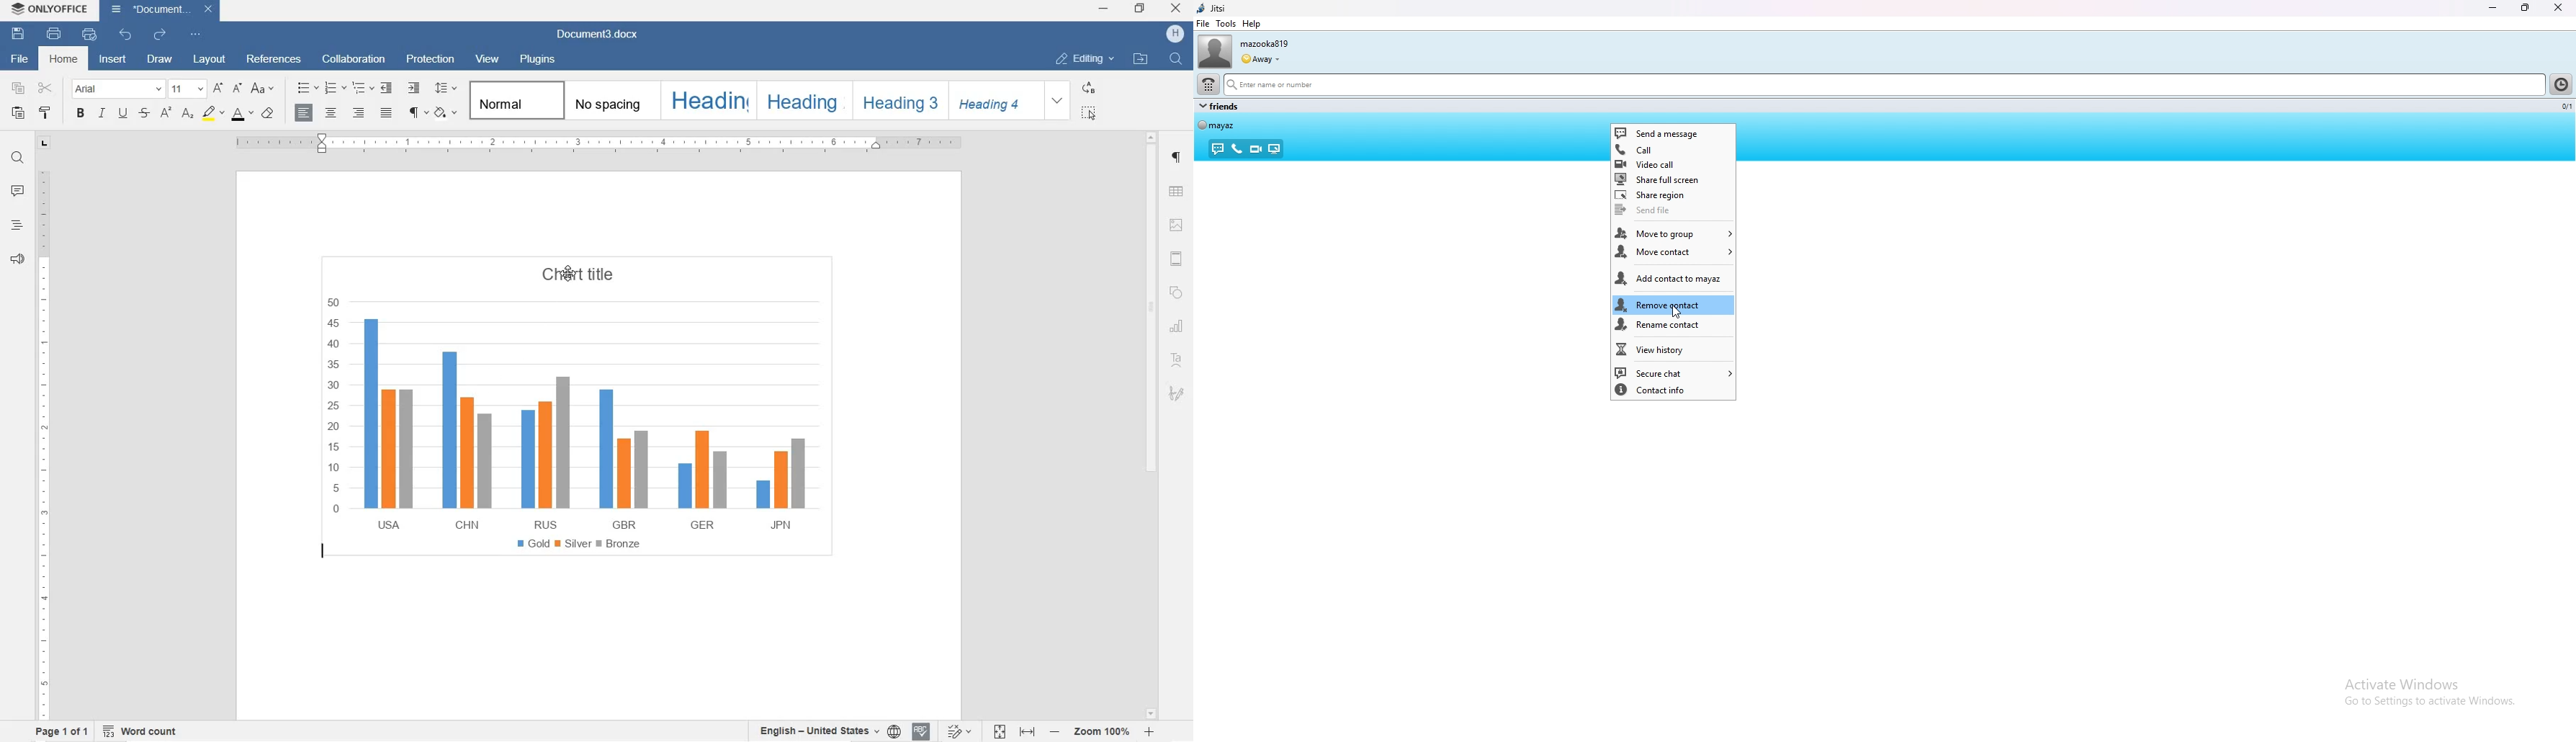  I want to click on chat, so click(1219, 149).